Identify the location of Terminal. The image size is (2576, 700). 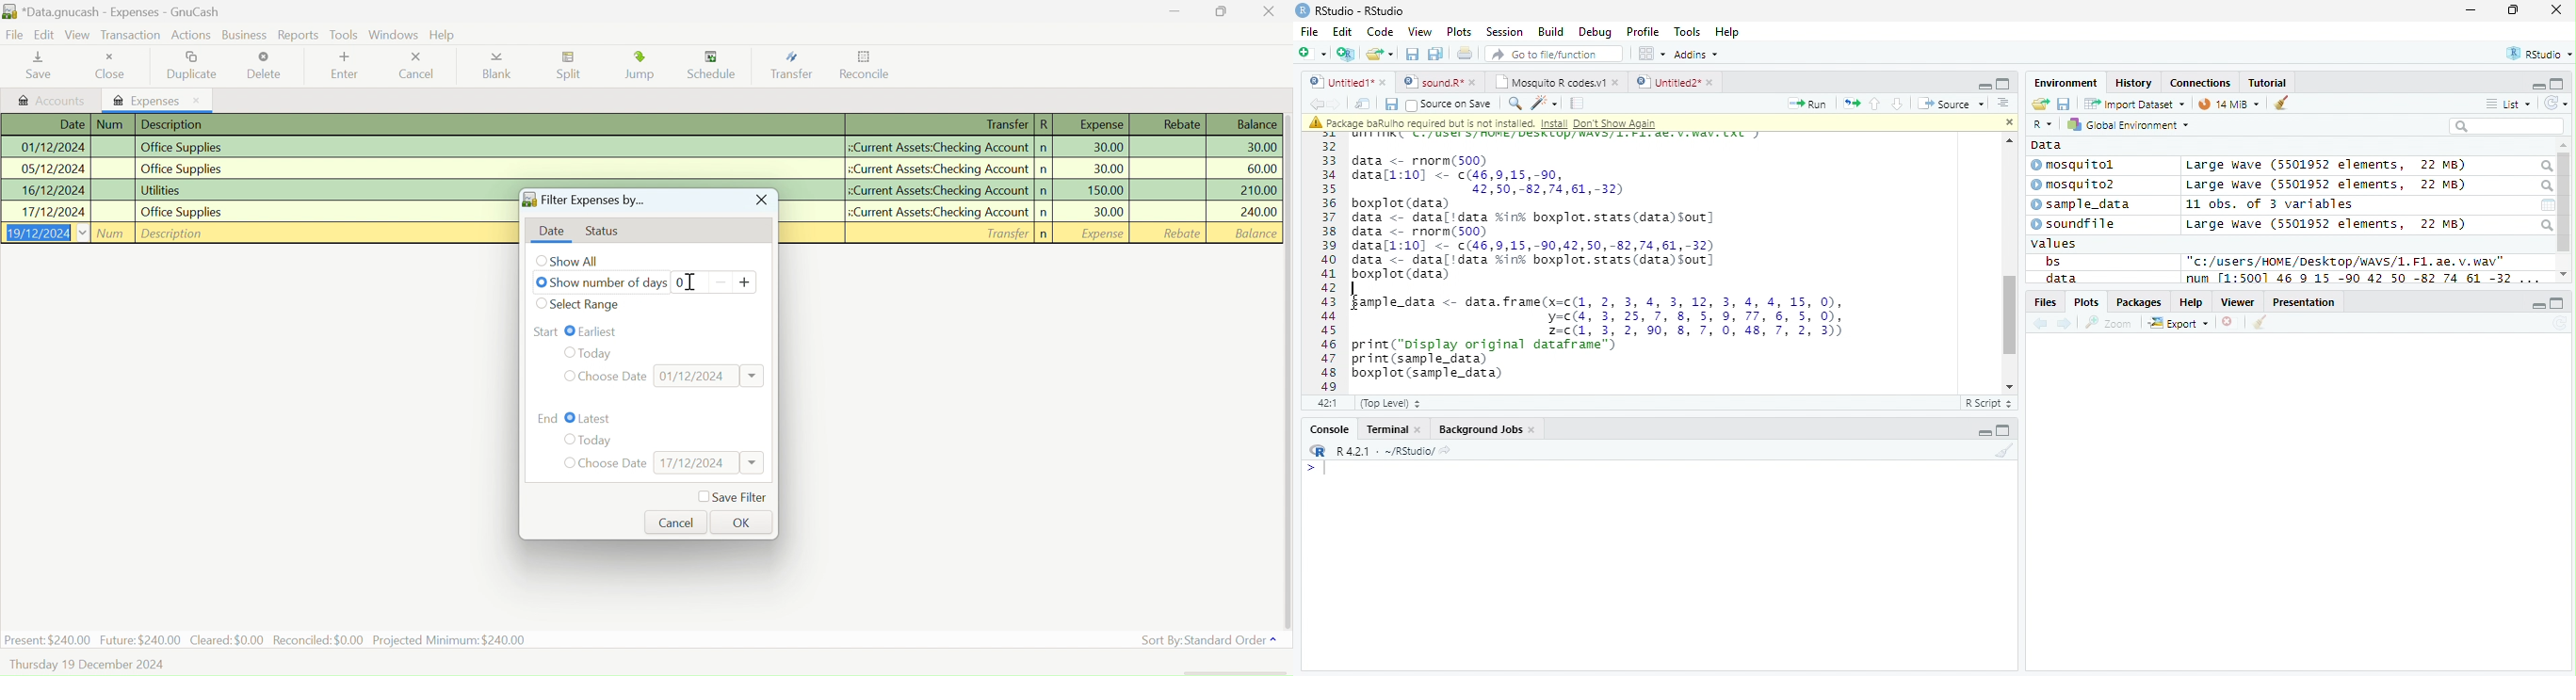
(1391, 429).